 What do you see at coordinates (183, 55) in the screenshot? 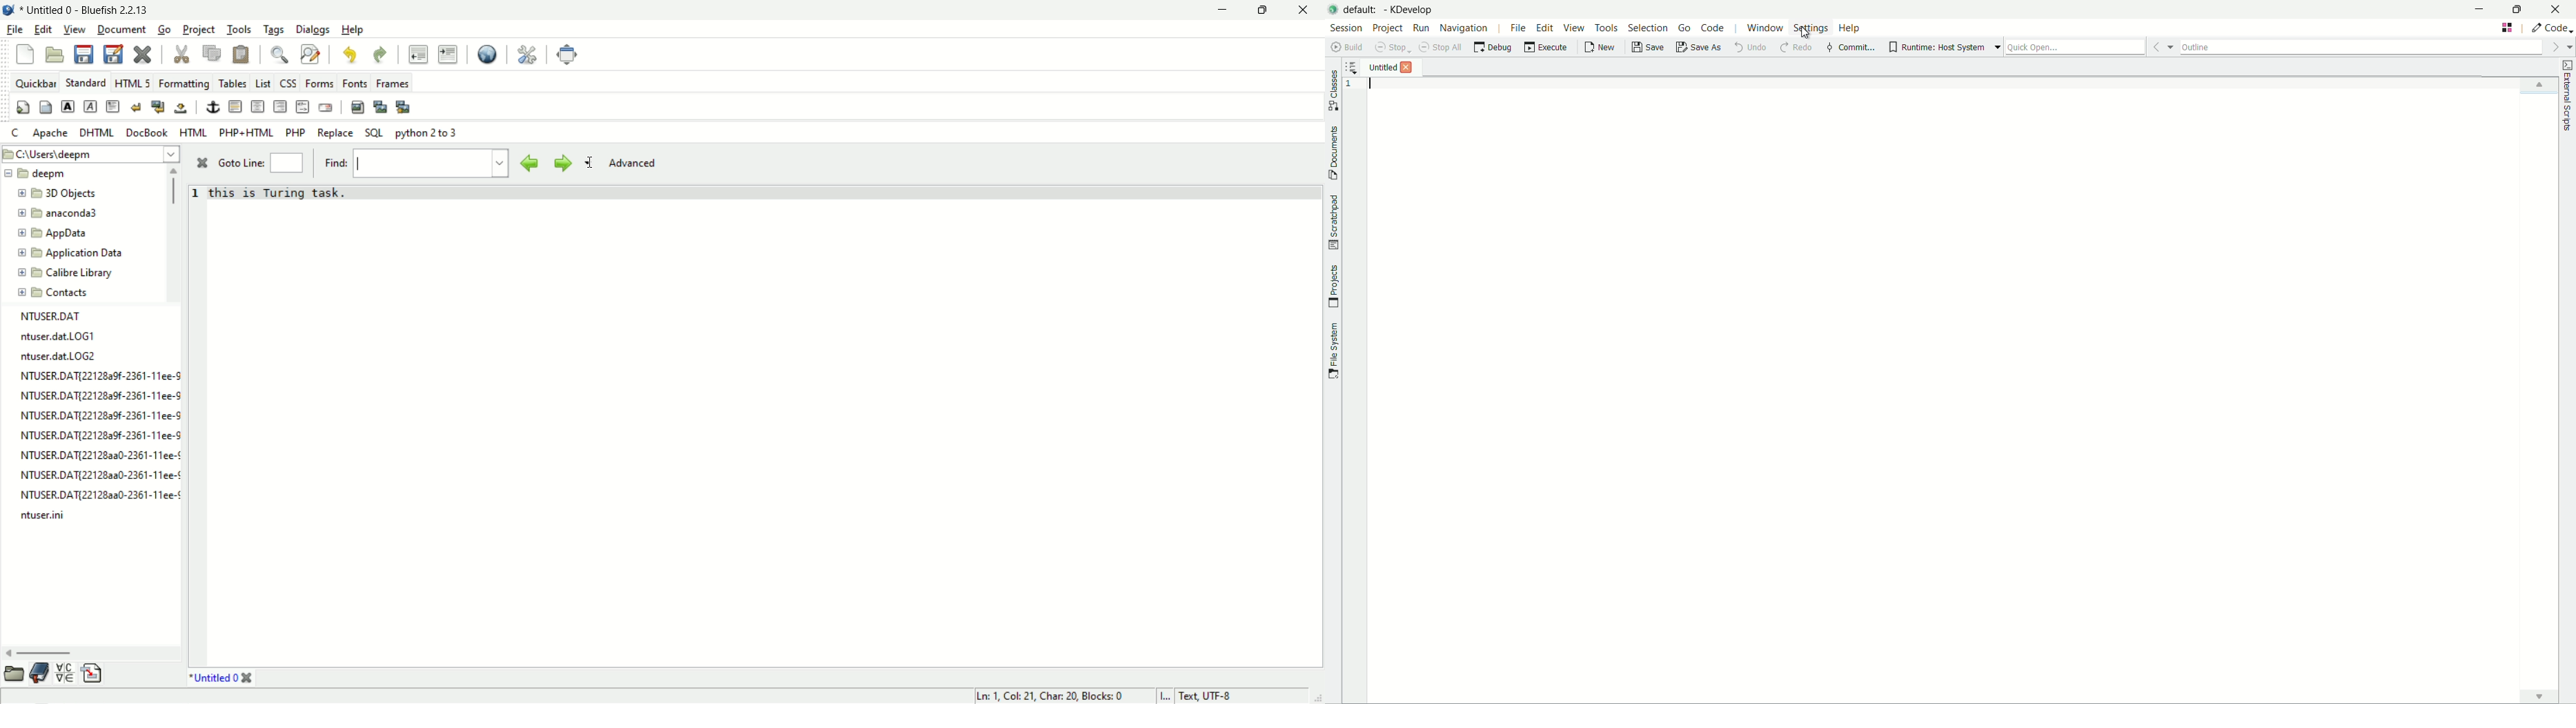
I see `cut` at bounding box center [183, 55].